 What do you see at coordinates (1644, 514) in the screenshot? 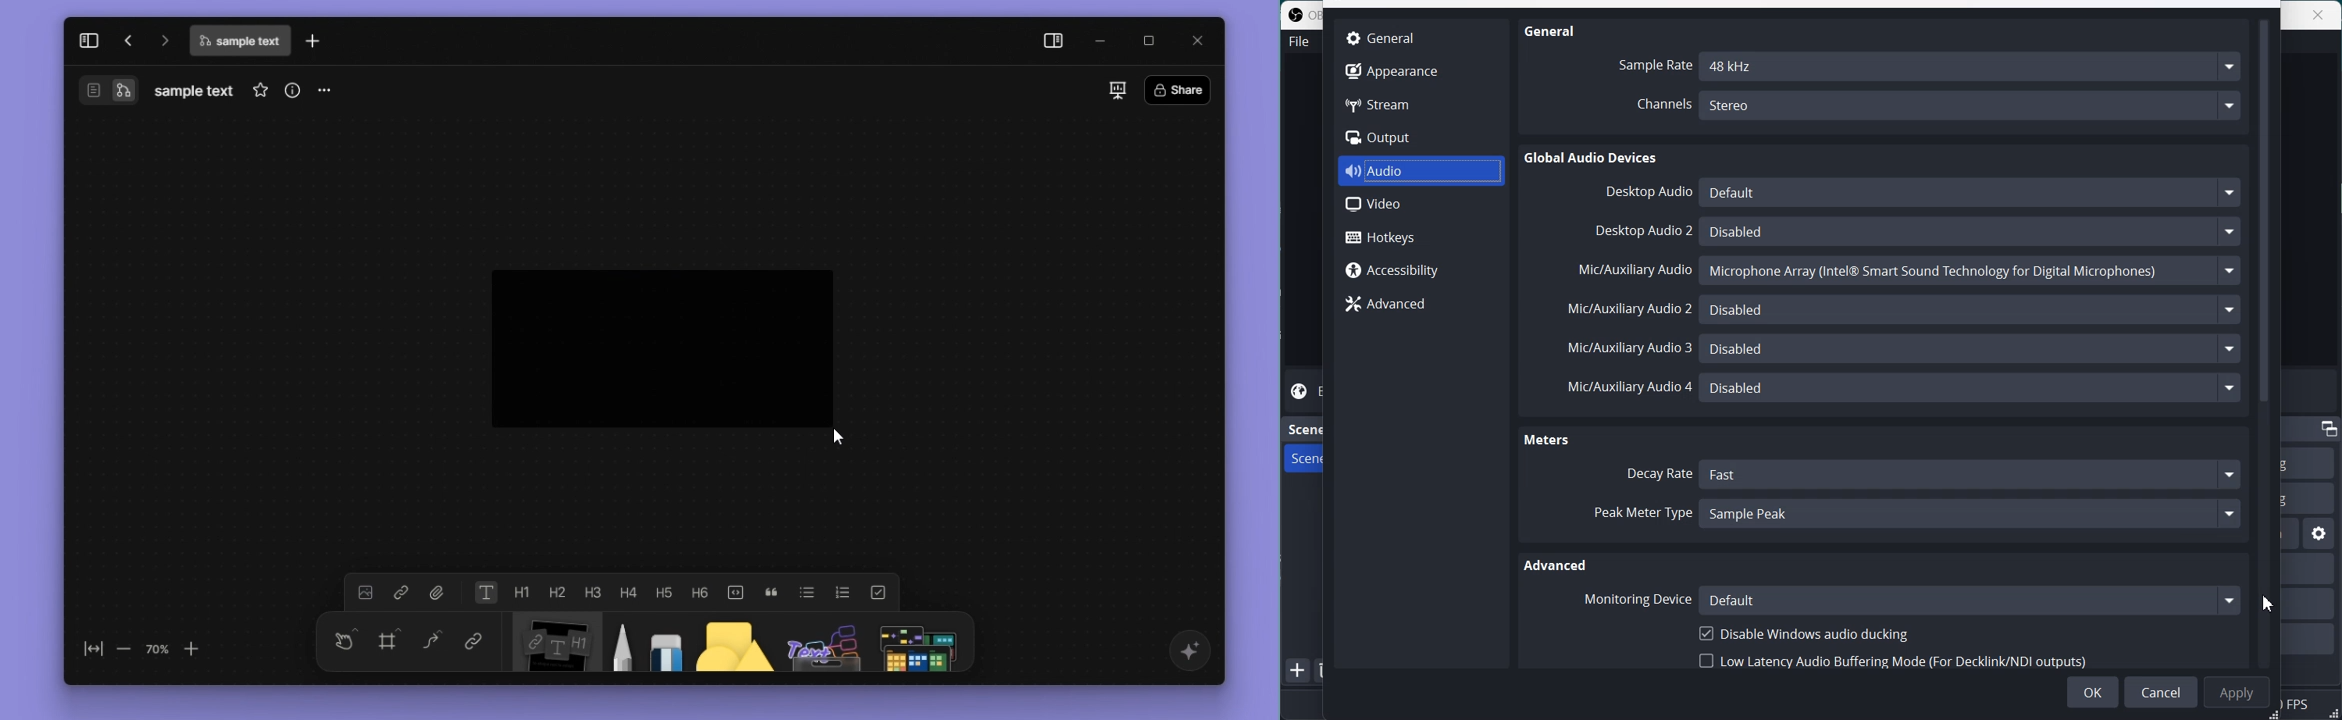
I see `Peak Meter Type` at bounding box center [1644, 514].